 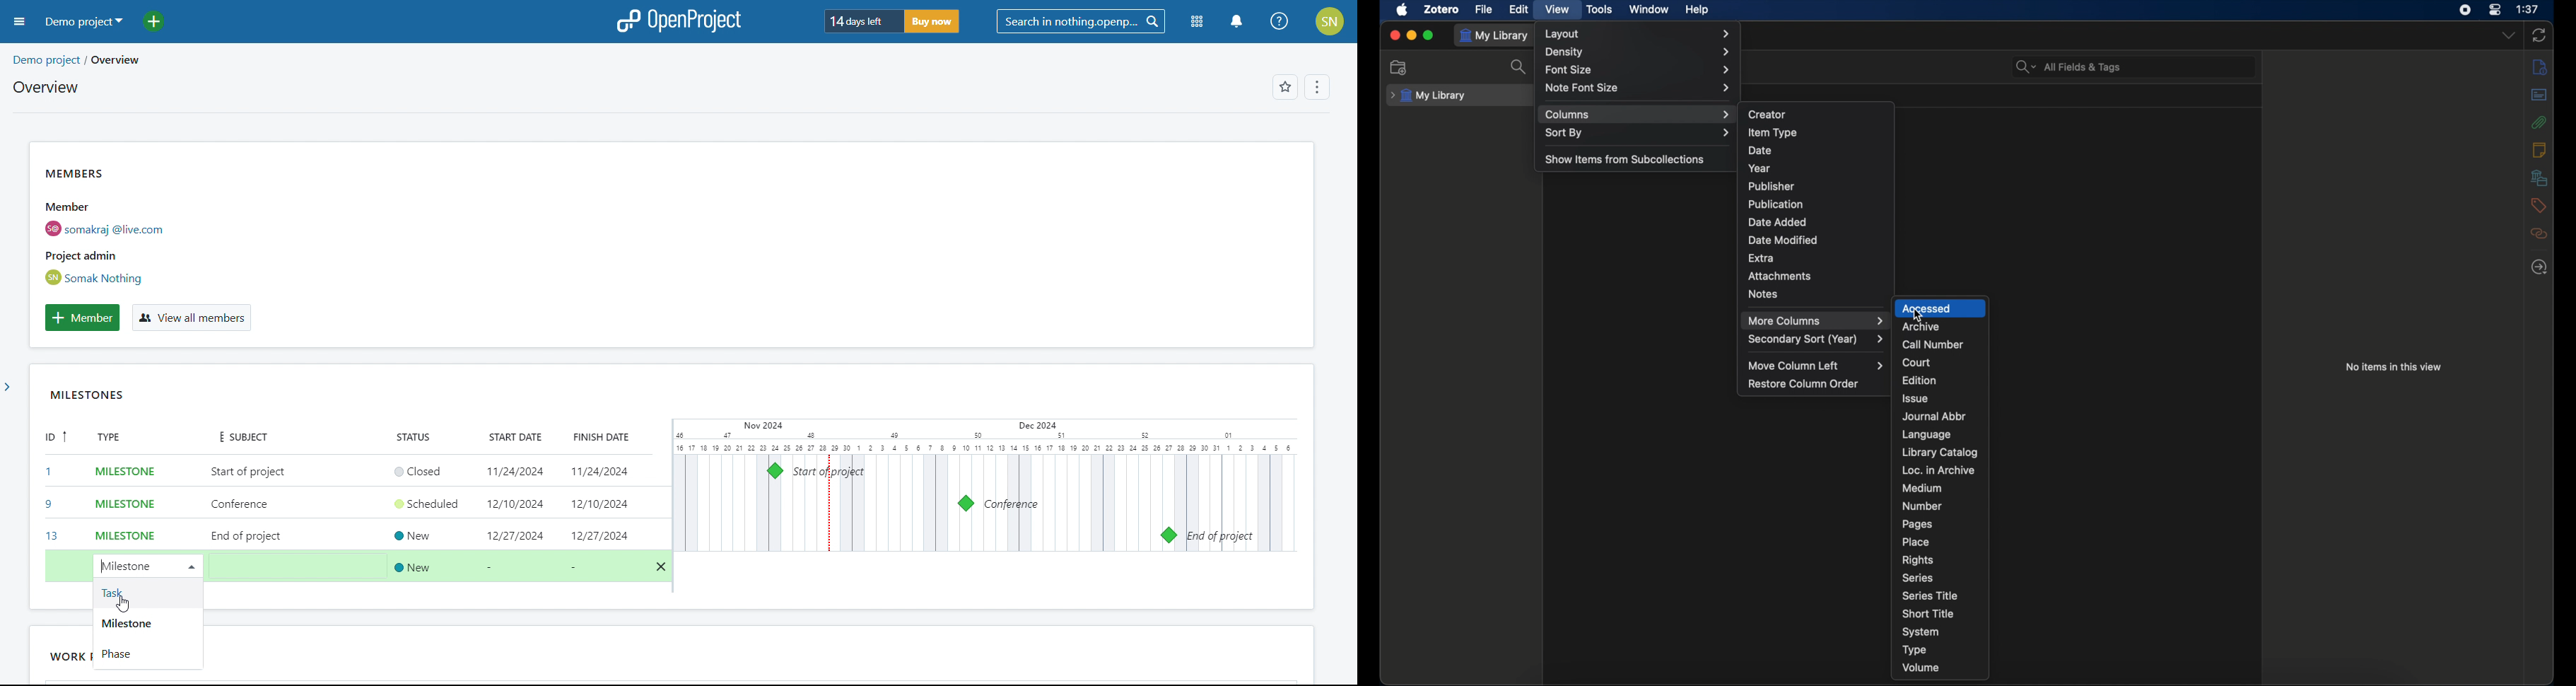 What do you see at coordinates (2541, 66) in the screenshot?
I see `info` at bounding box center [2541, 66].